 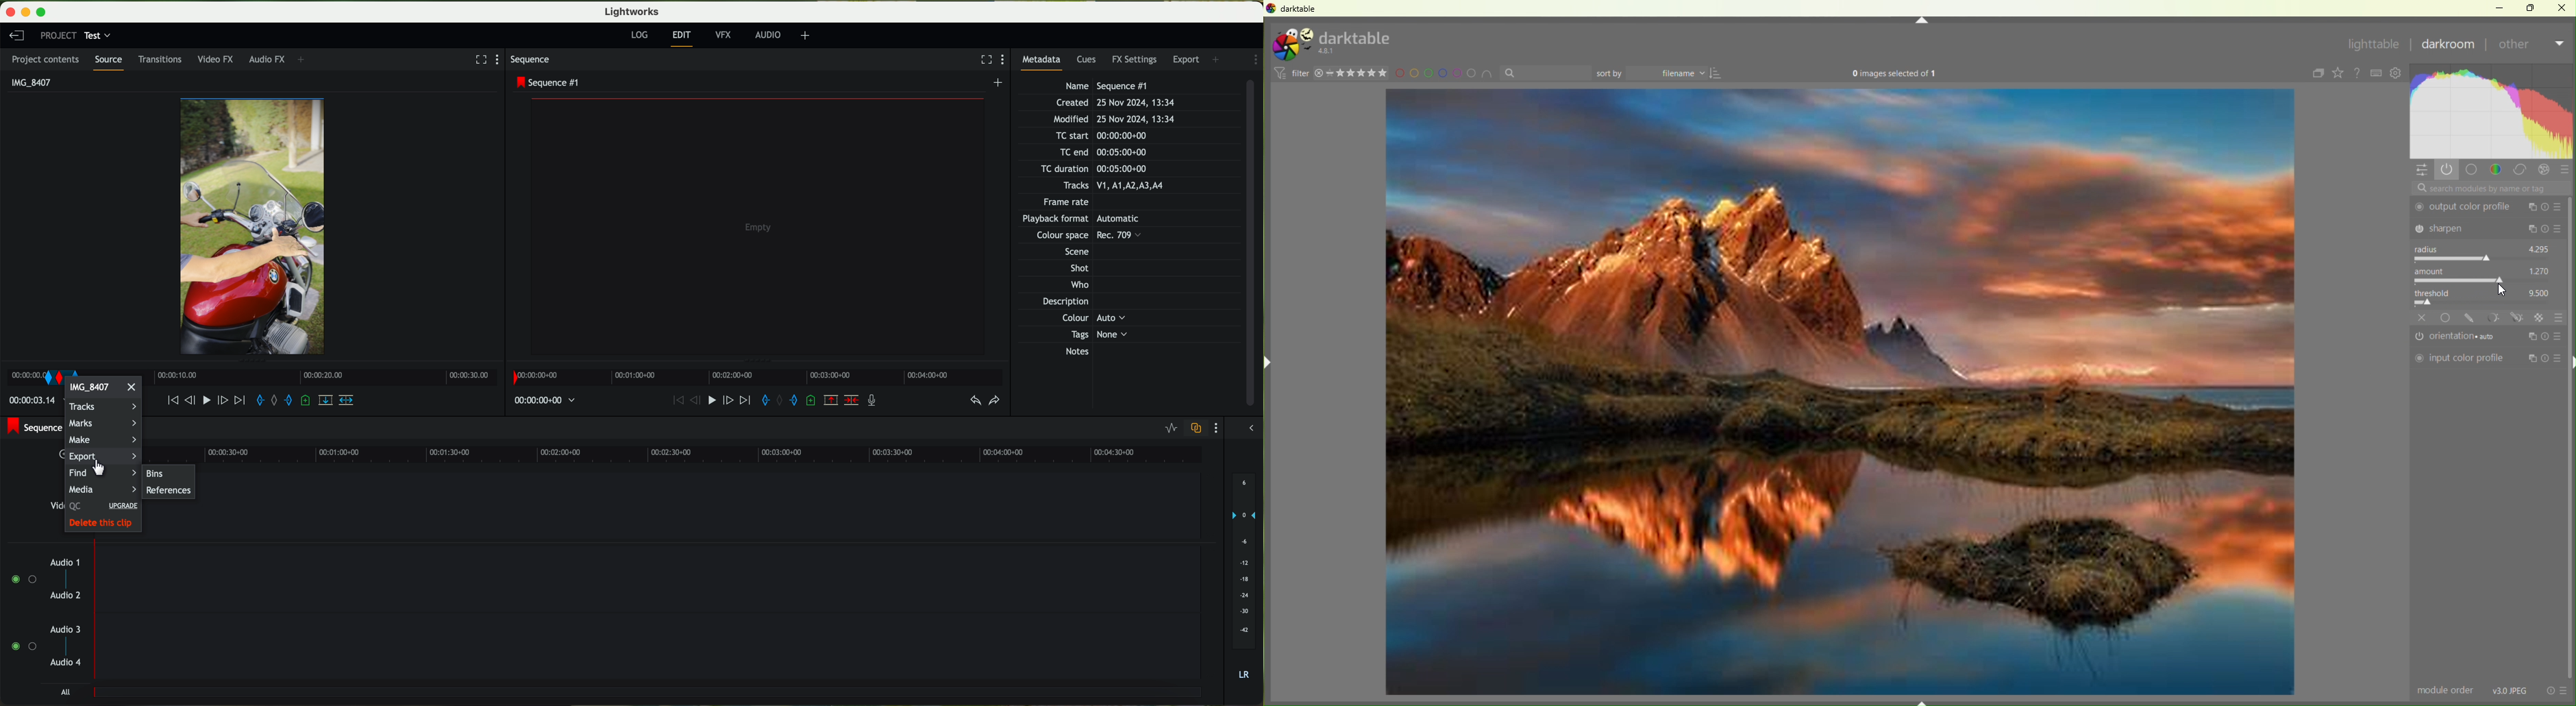 What do you see at coordinates (2466, 207) in the screenshot?
I see `Output color profile` at bounding box center [2466, 207].